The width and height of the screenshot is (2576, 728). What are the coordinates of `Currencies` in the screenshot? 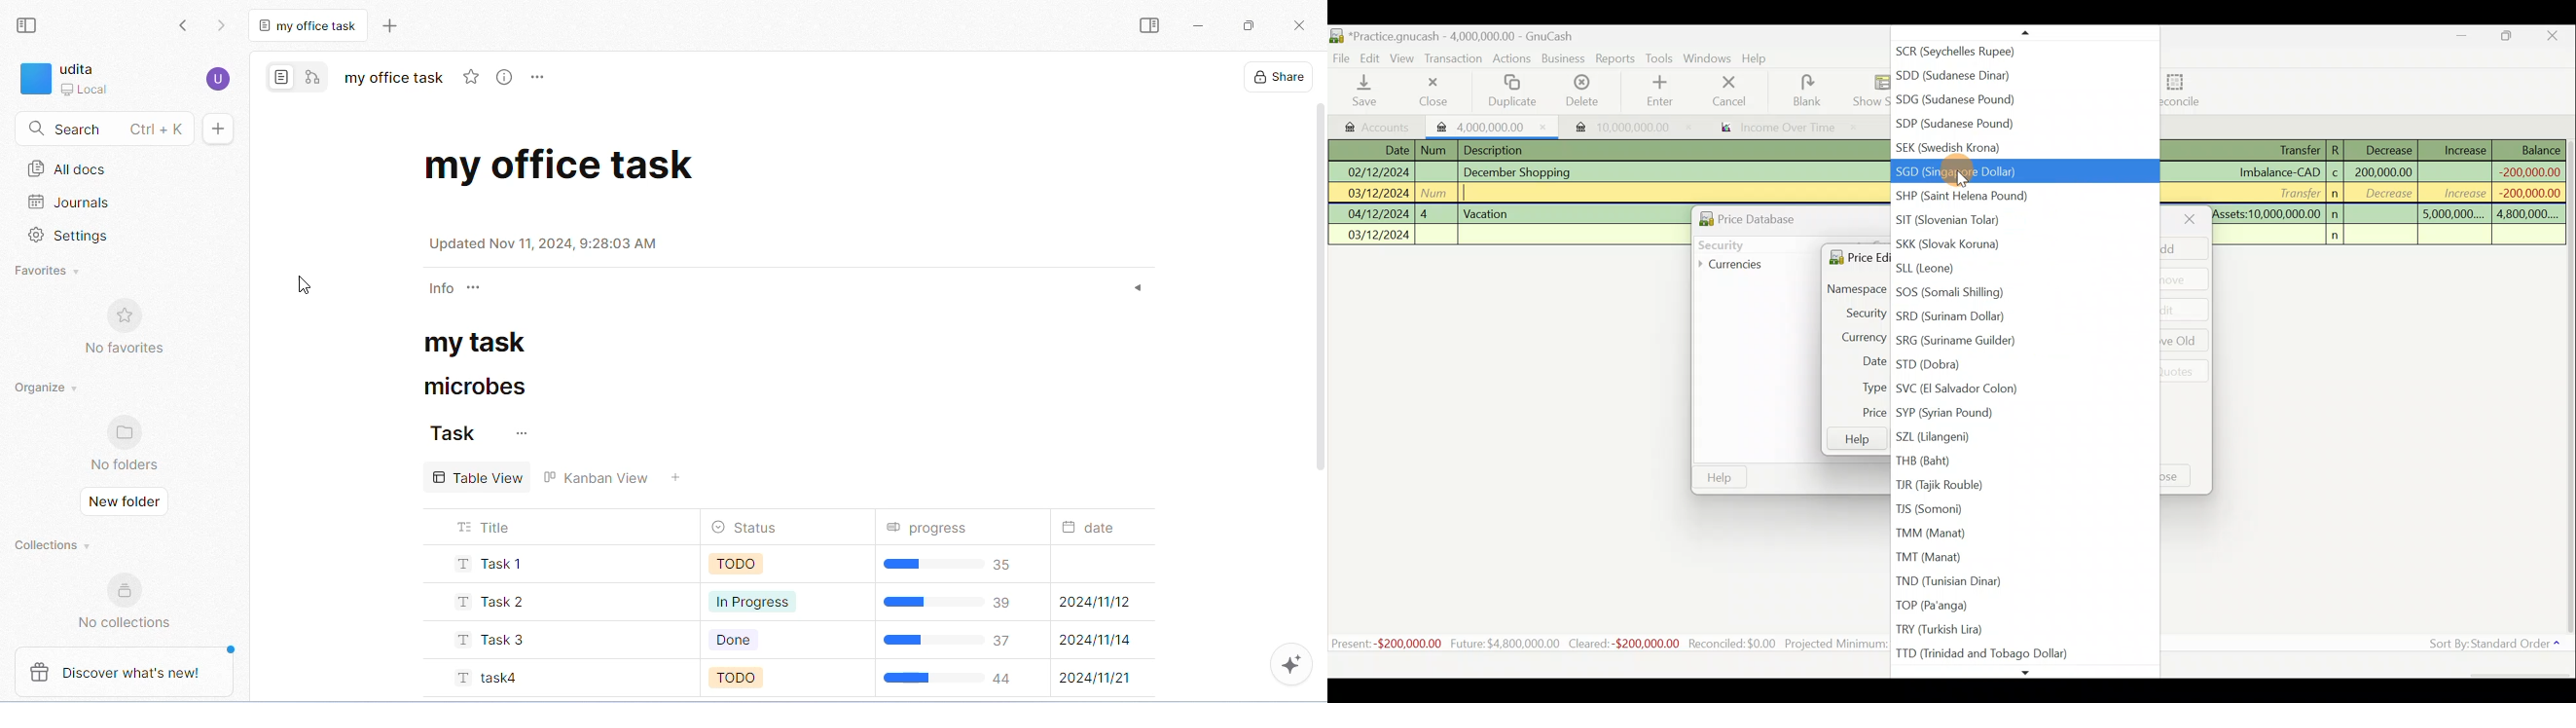 It's located at (1740, 265).